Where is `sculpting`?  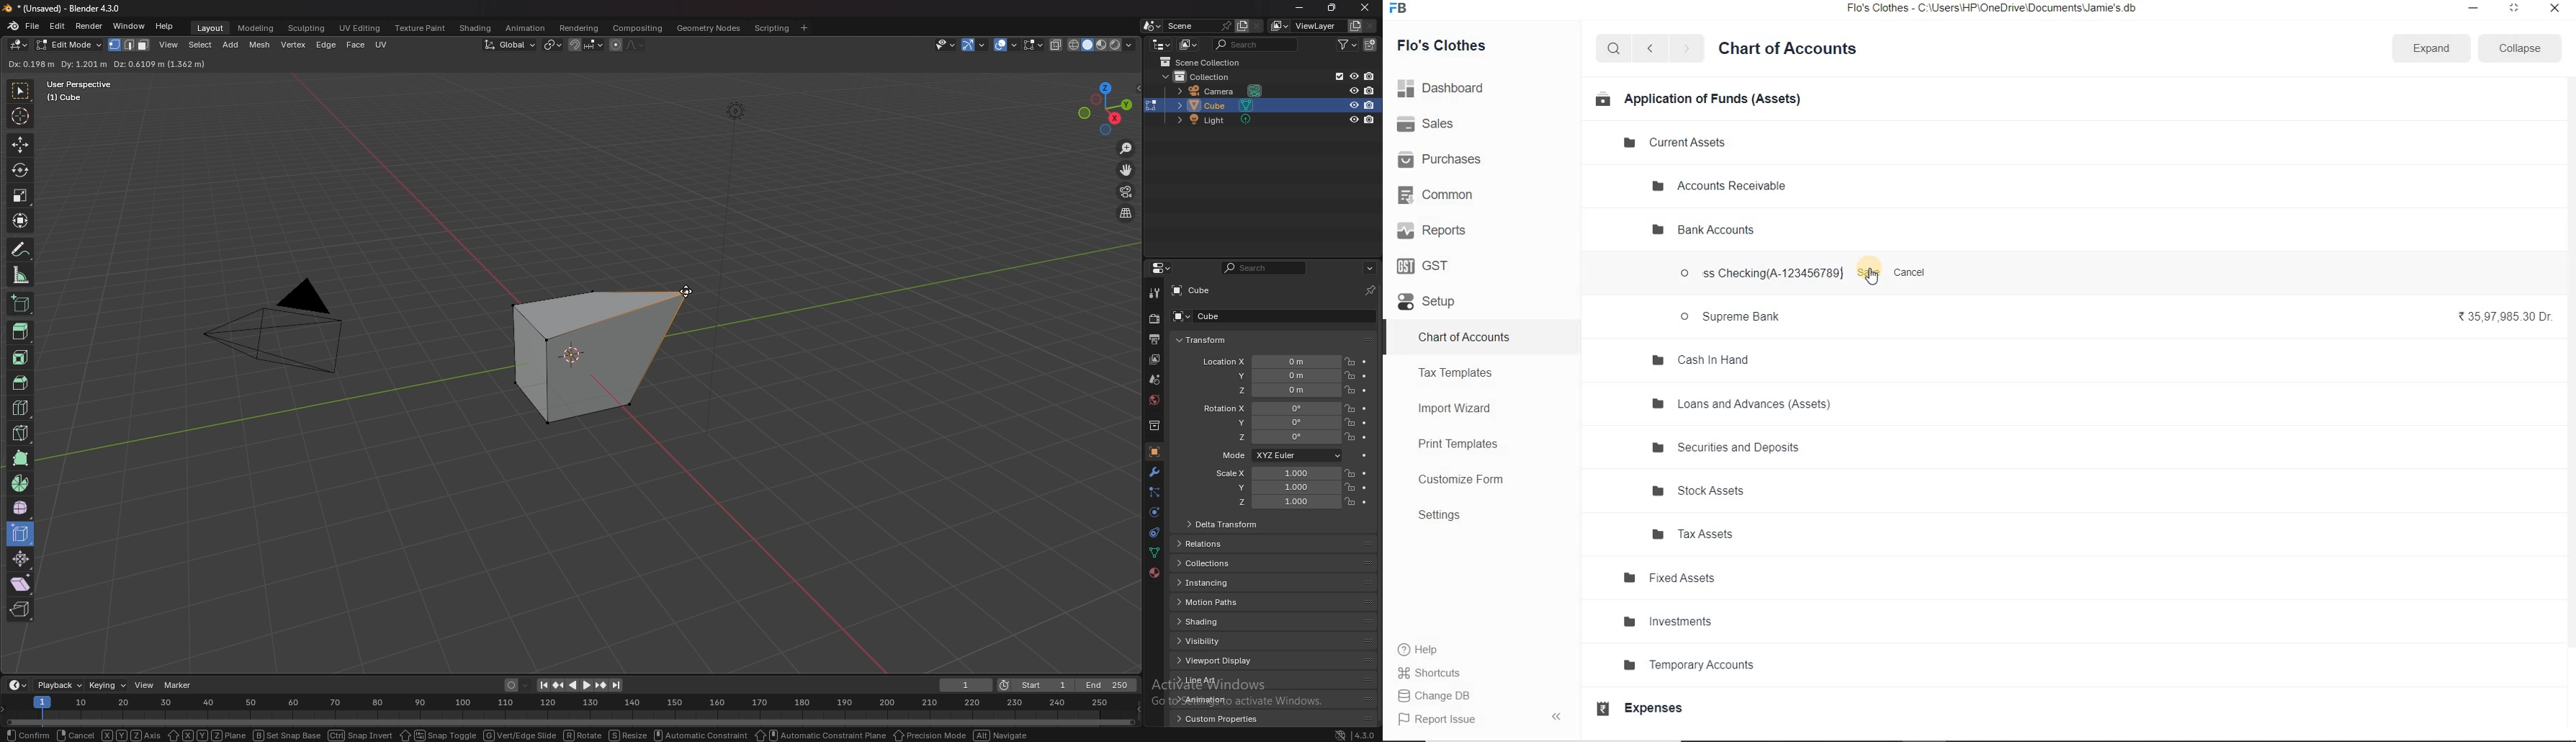
sculpting is located at coordinates (307, 28).